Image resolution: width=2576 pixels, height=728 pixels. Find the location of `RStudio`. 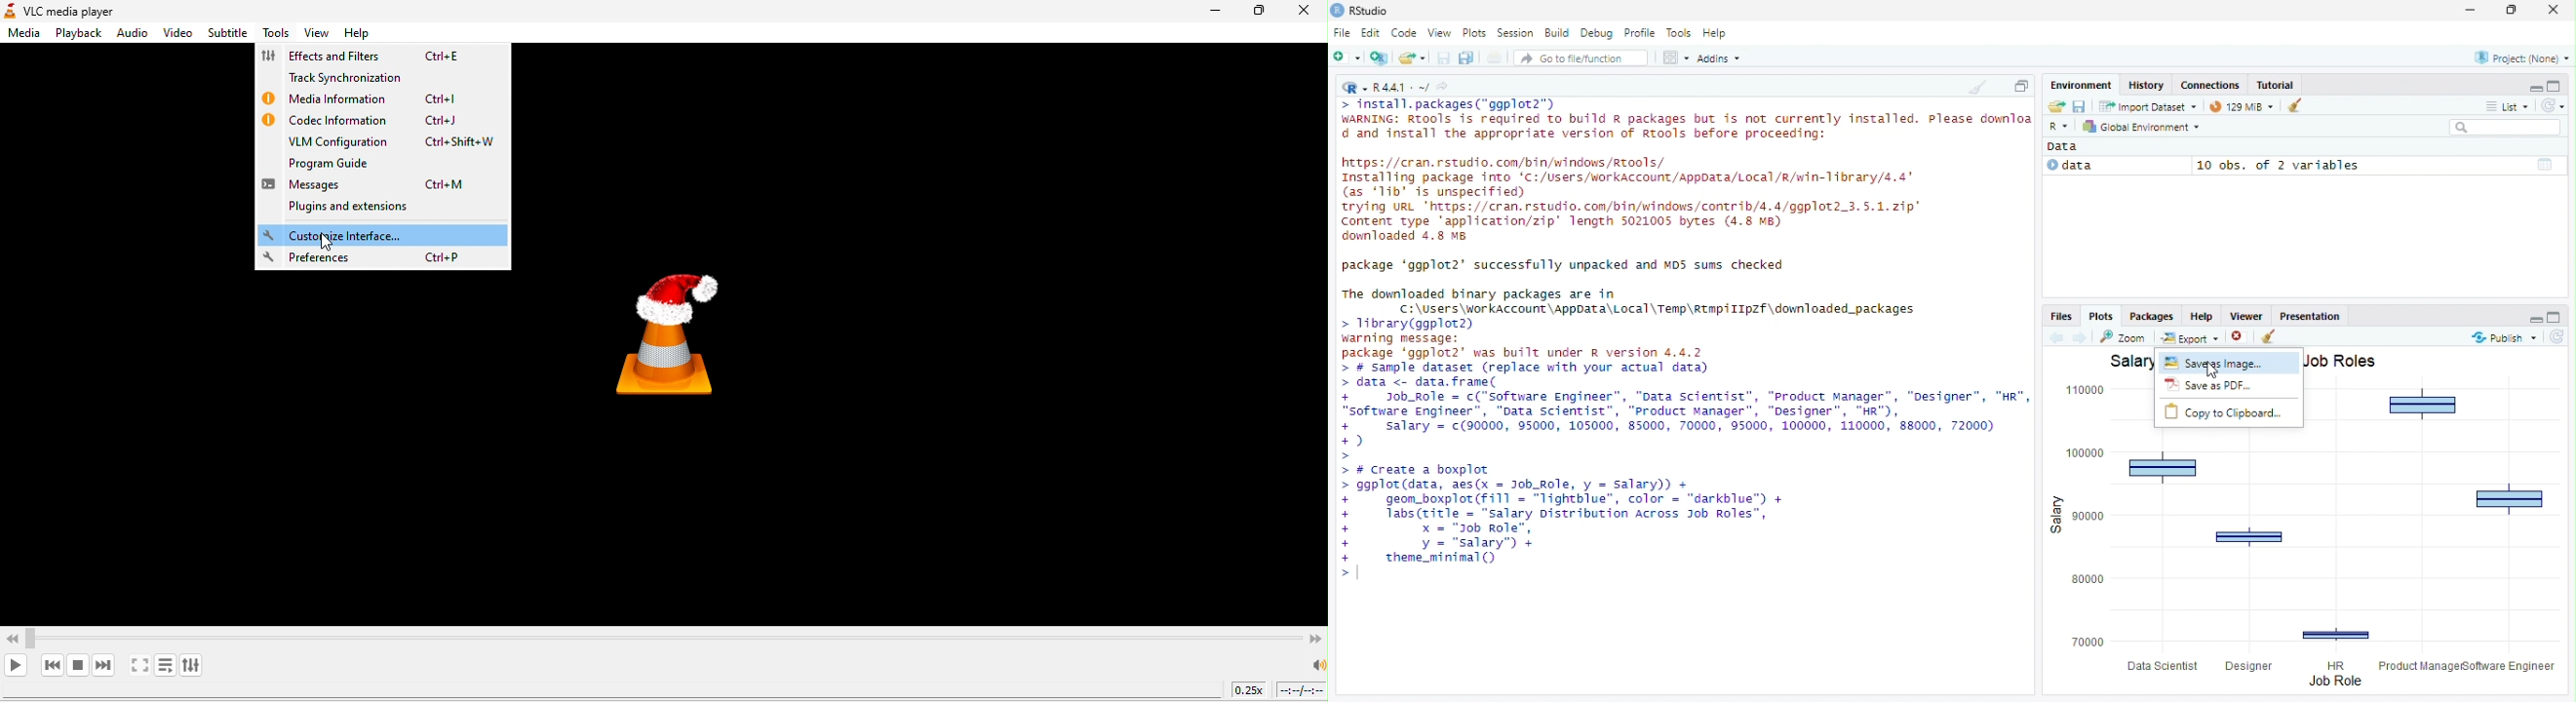

RStudio is located at coordinates (1373, 11).